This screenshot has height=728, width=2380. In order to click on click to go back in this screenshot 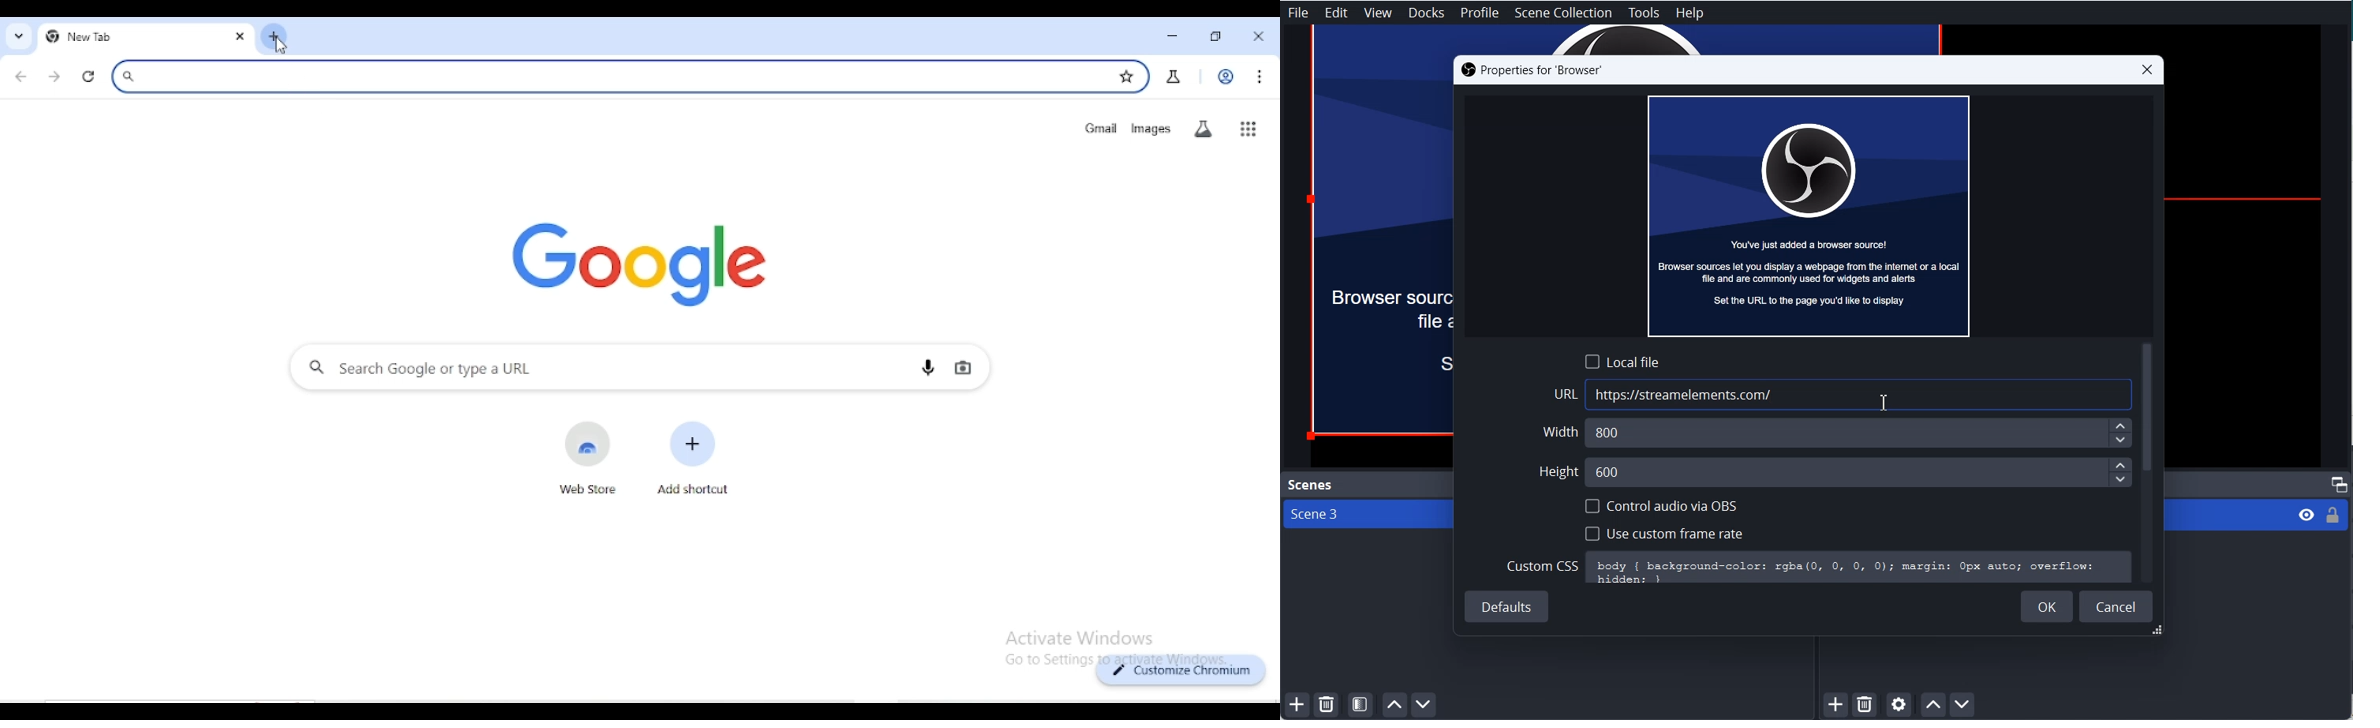, I will do `click(22, 76)`.